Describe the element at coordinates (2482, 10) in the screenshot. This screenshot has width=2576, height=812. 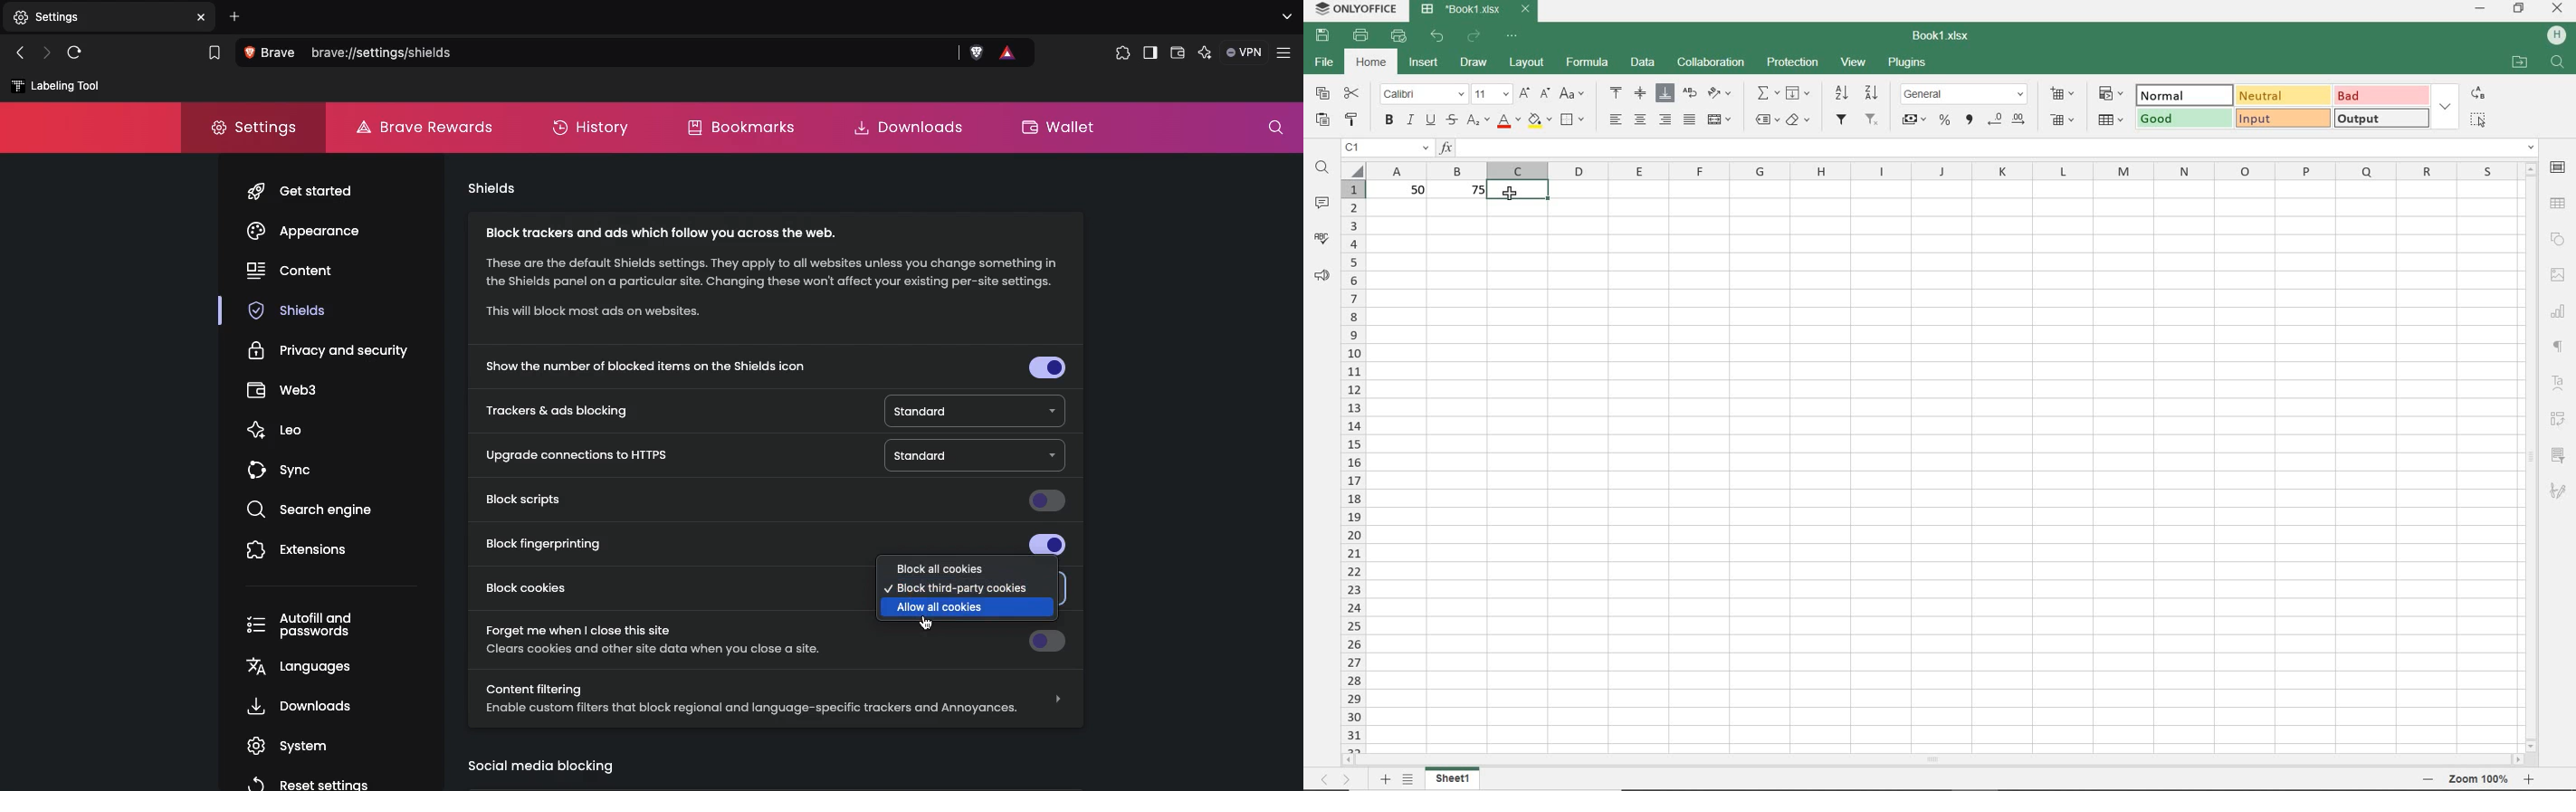
I see `minimize` at that location.